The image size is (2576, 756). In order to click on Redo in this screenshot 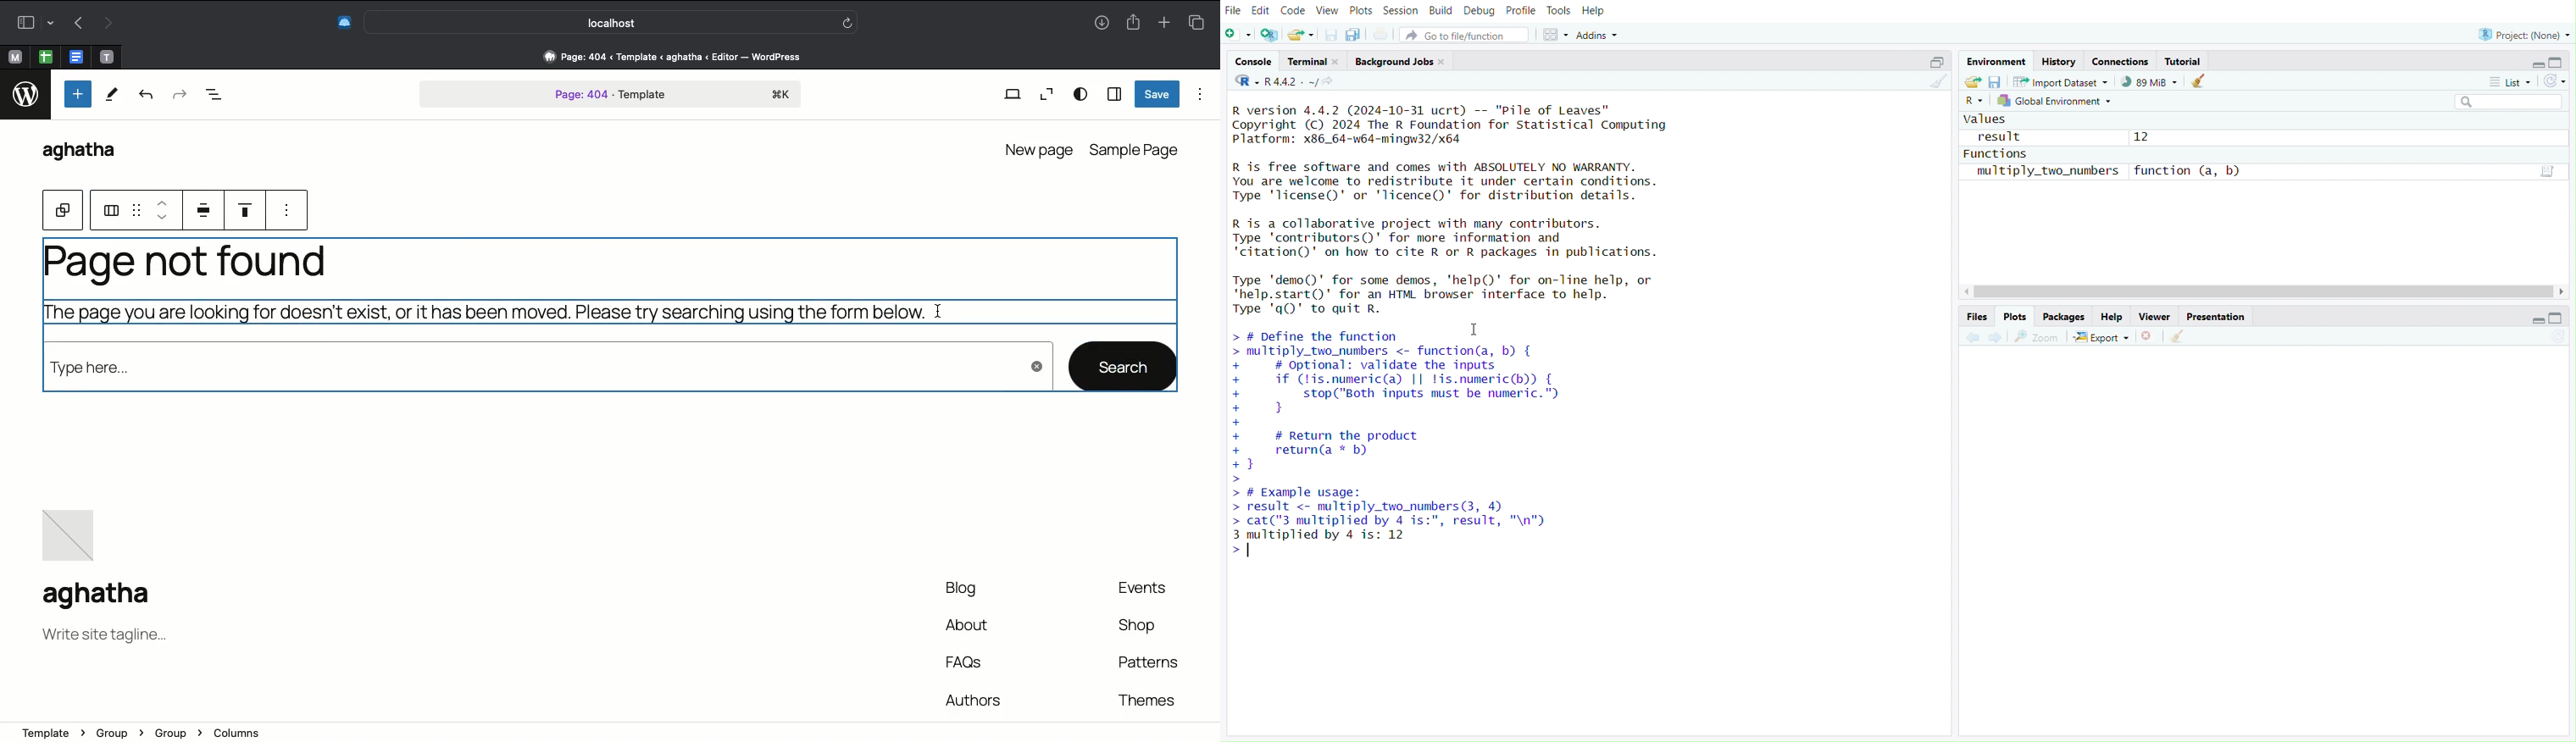, I will do `click(106, 24)`.